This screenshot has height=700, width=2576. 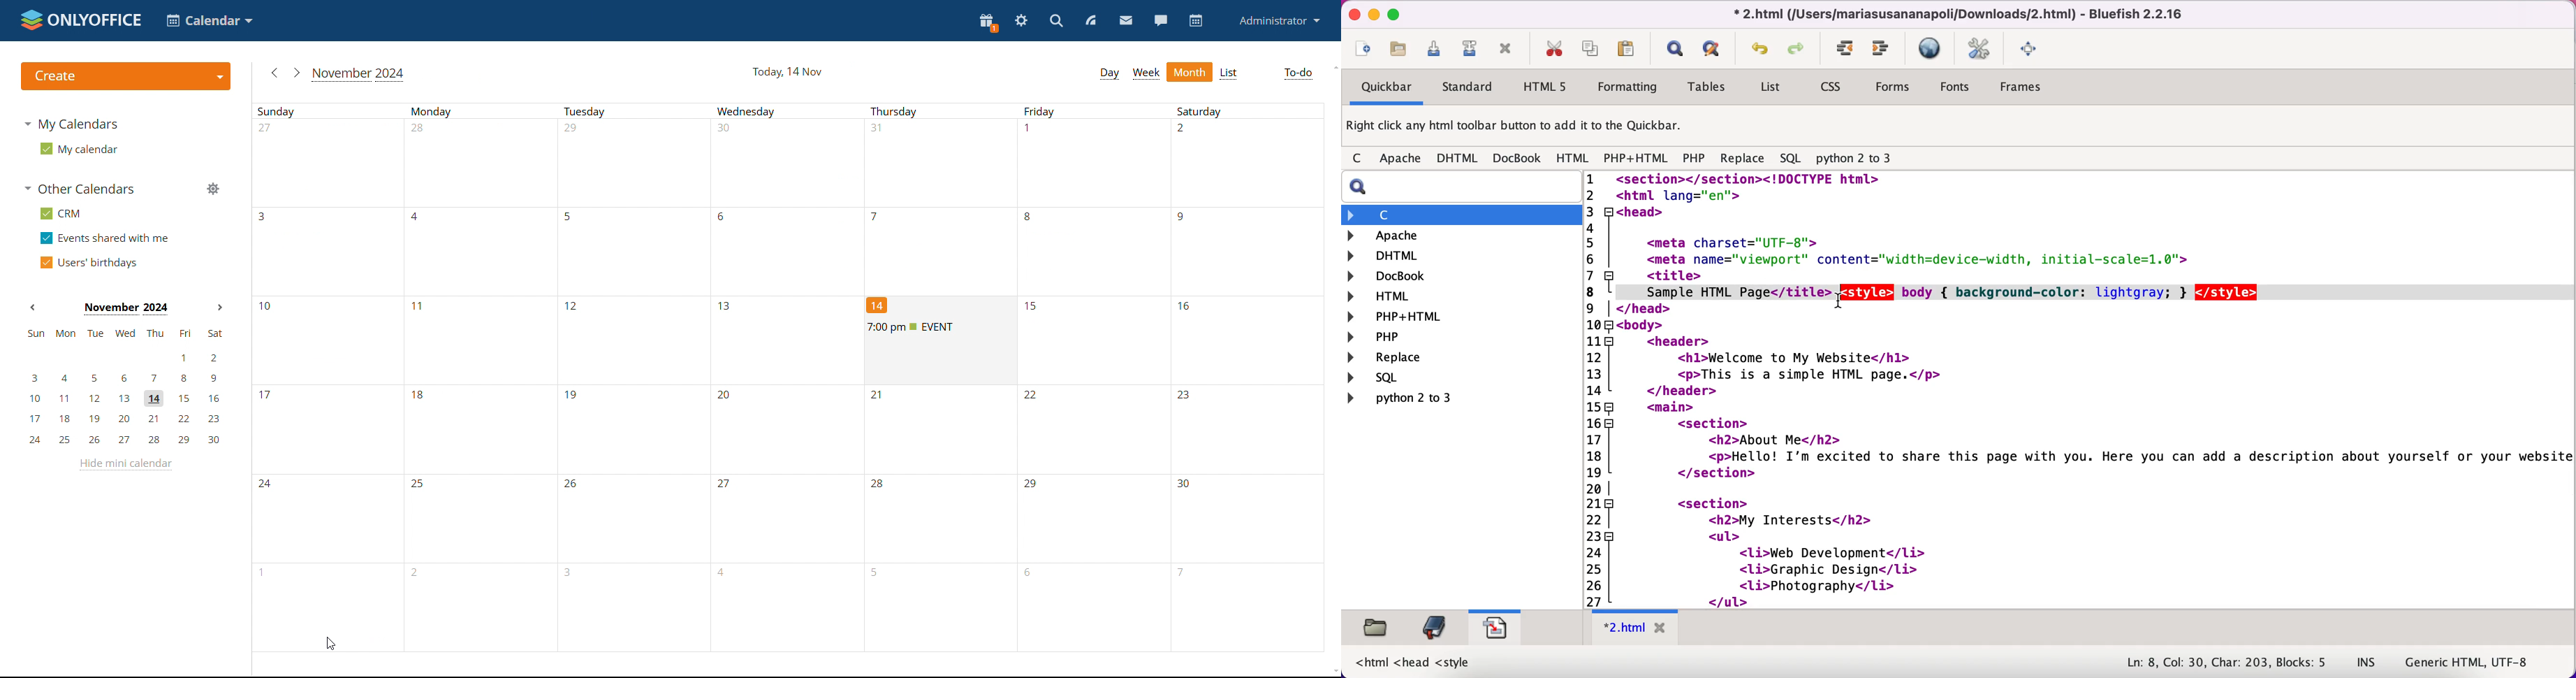 What do you see at coordinates (1895, 89) in the screenshot?
I see `forms` at bounding box center [1895, 89].